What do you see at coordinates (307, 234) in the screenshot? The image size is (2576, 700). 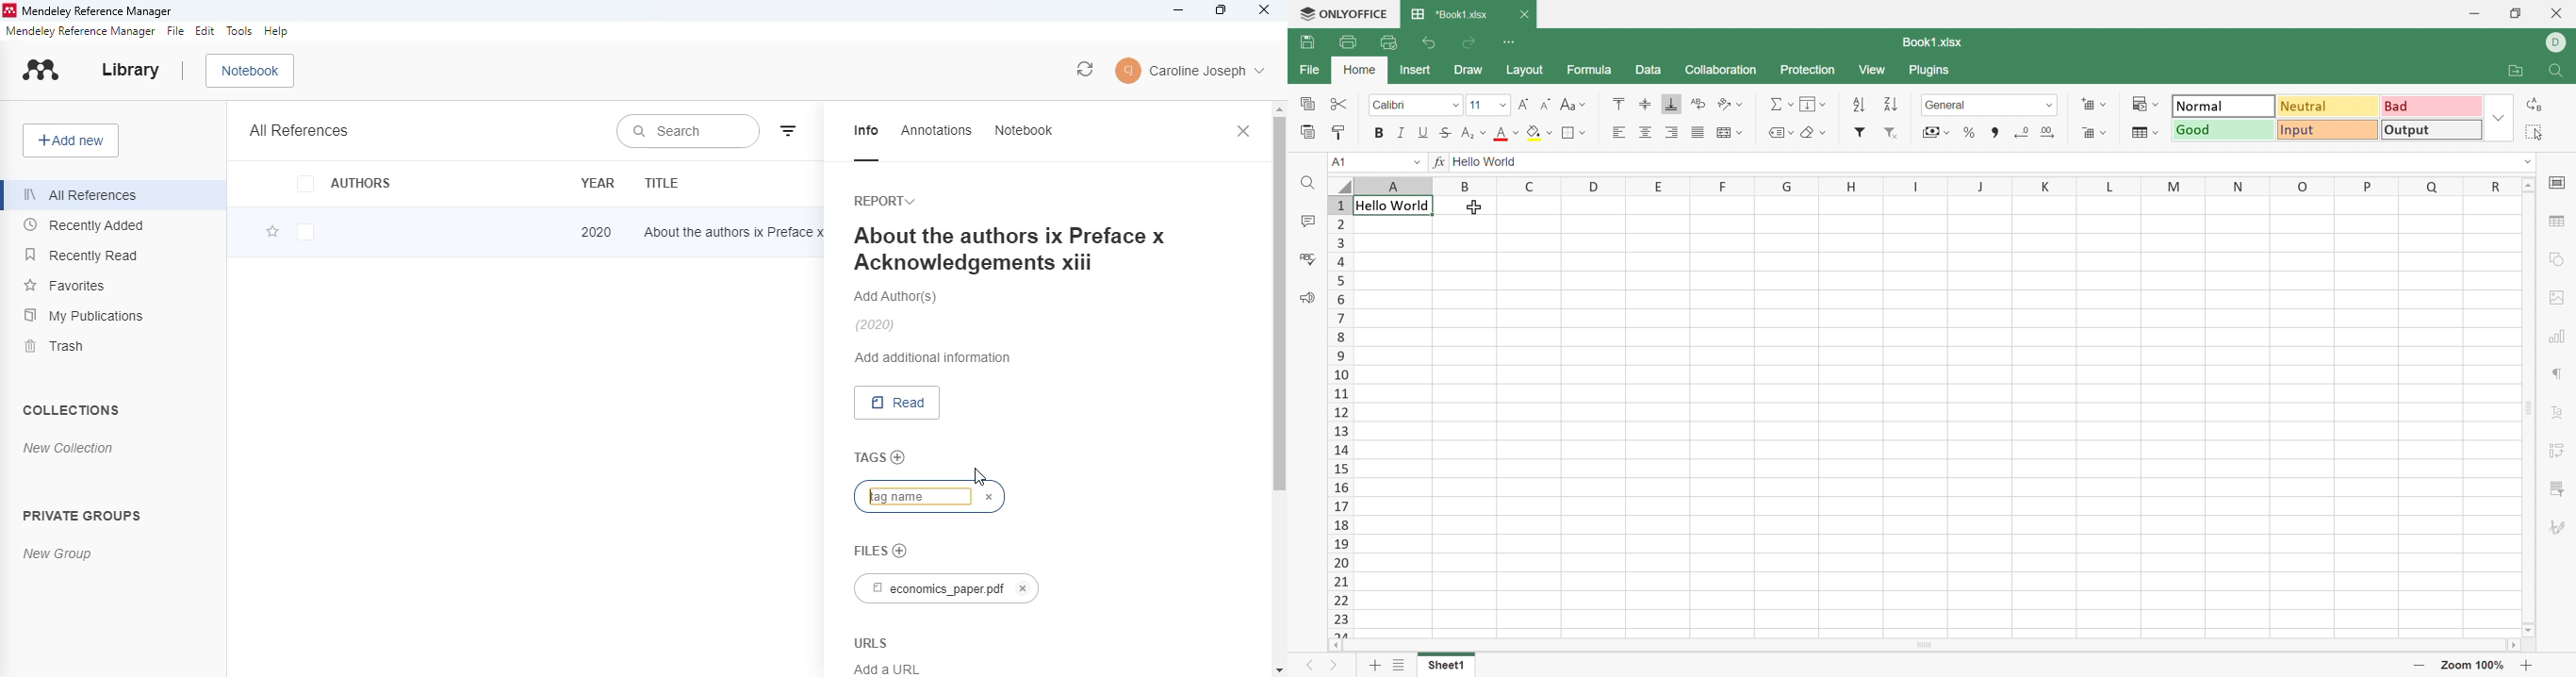 I see `checkbox` at bounding box center [307, 234].